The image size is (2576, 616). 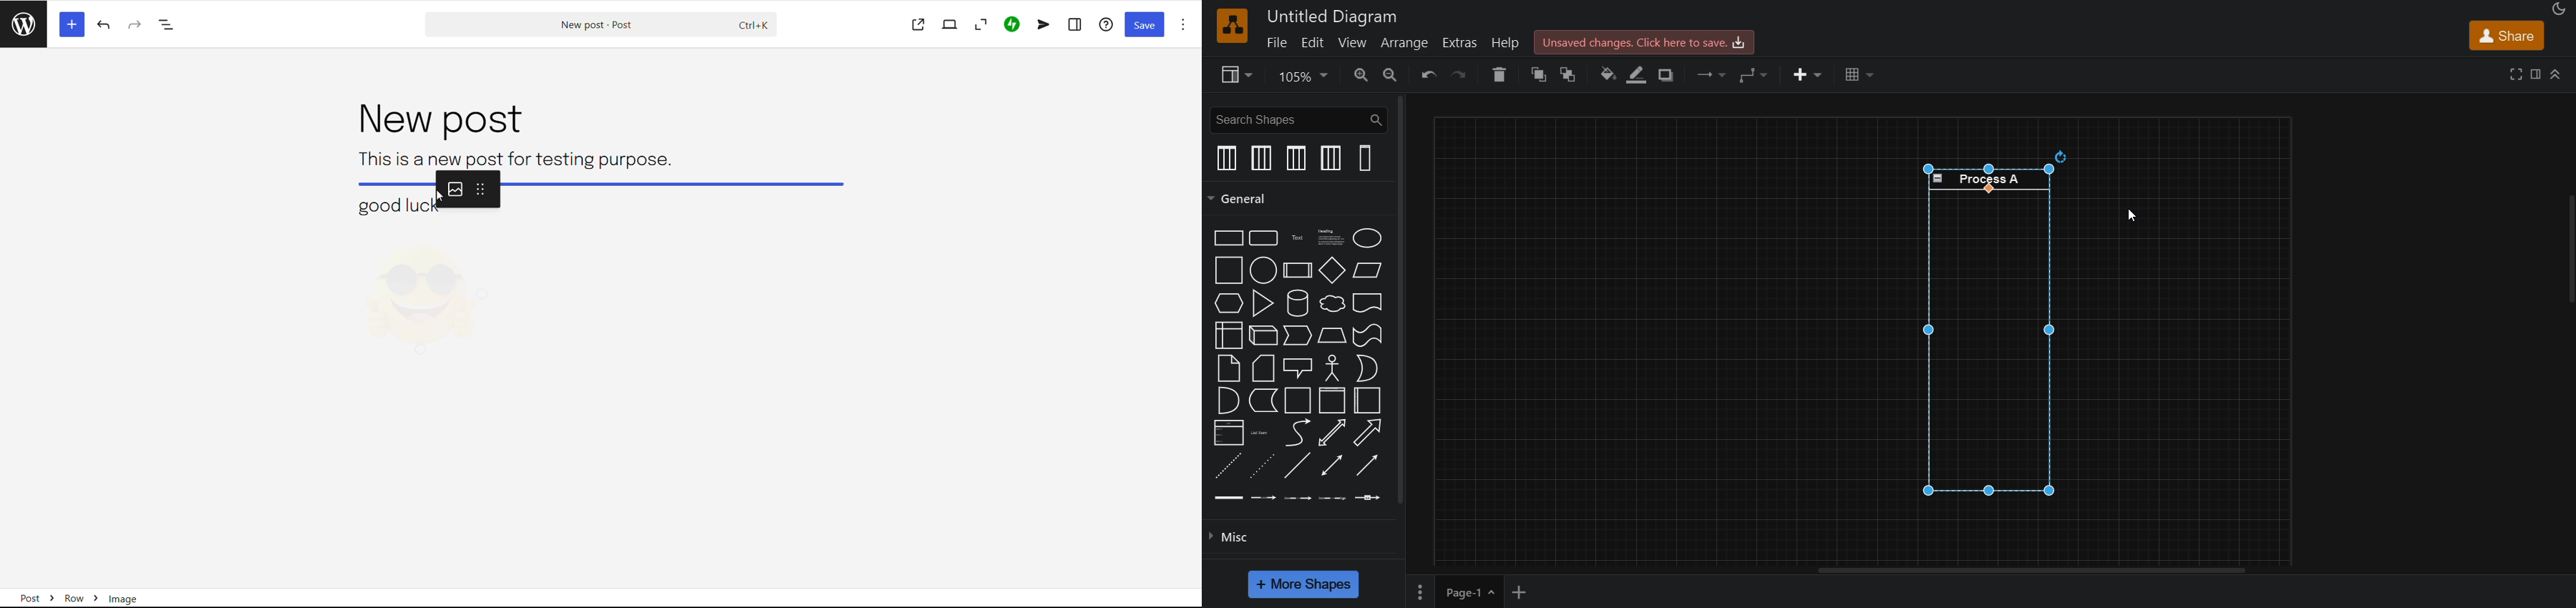 I want to click on fullscreen, so click(x=2517, y=74).